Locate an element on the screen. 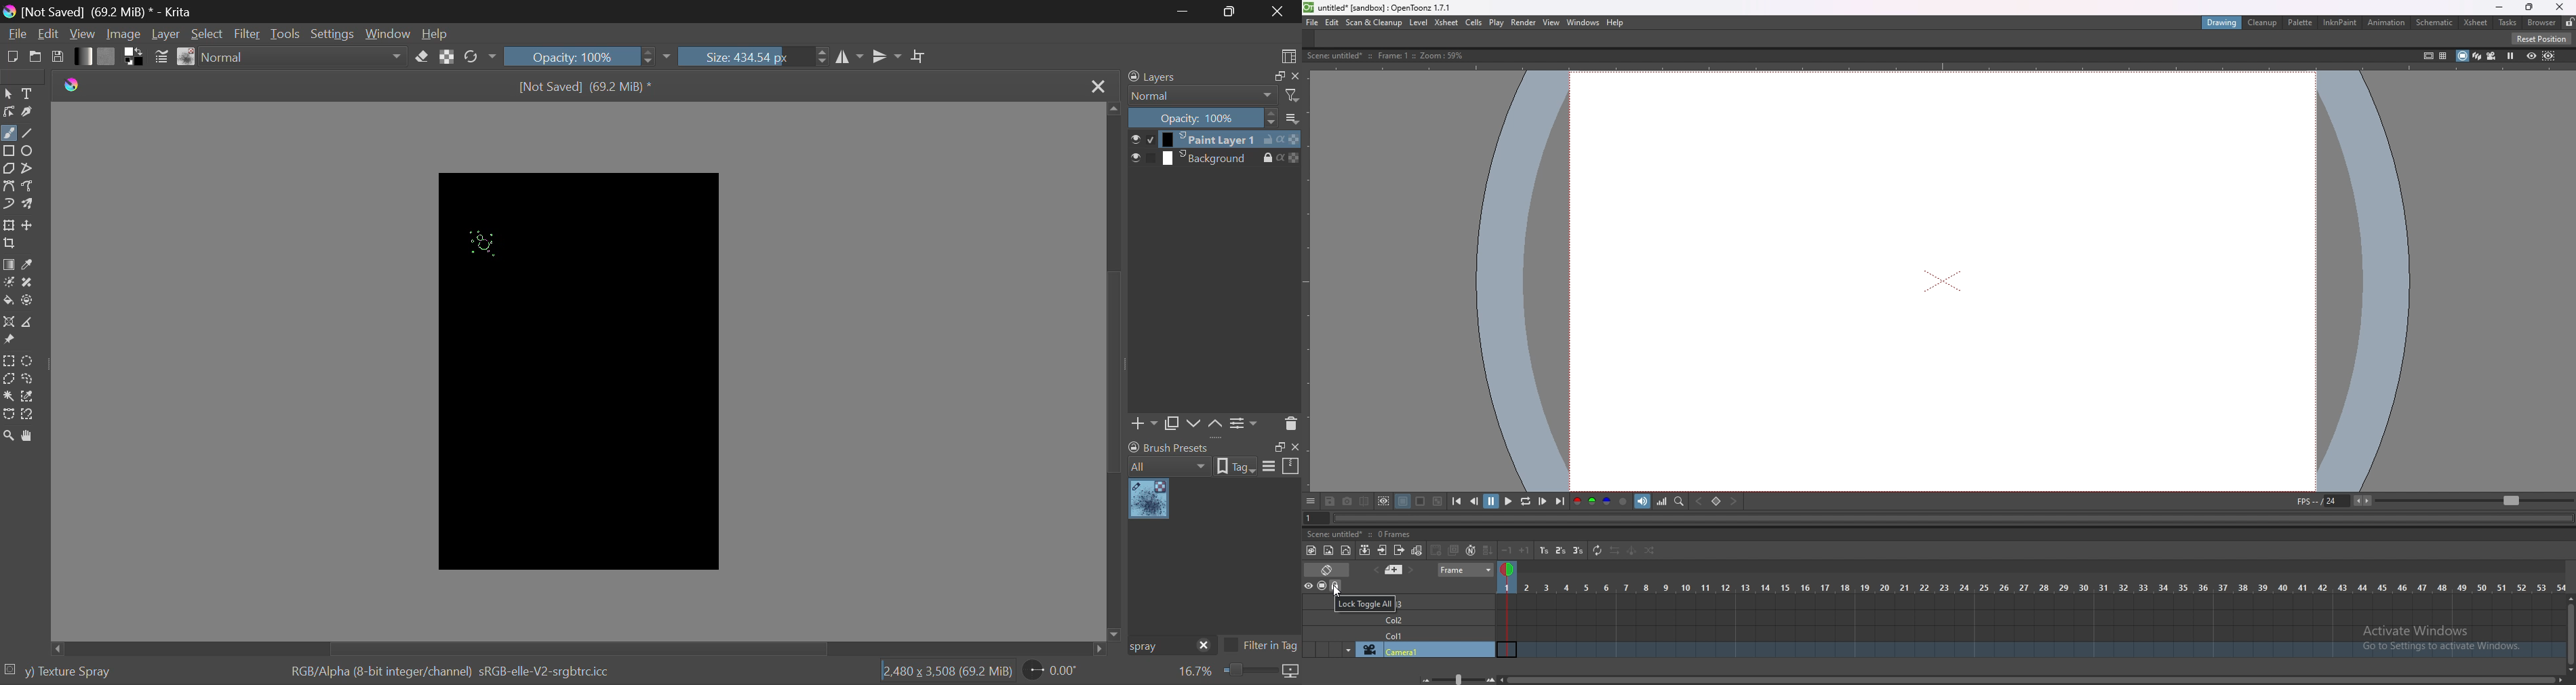  Transform Layer is located at coordinates (9, 225).